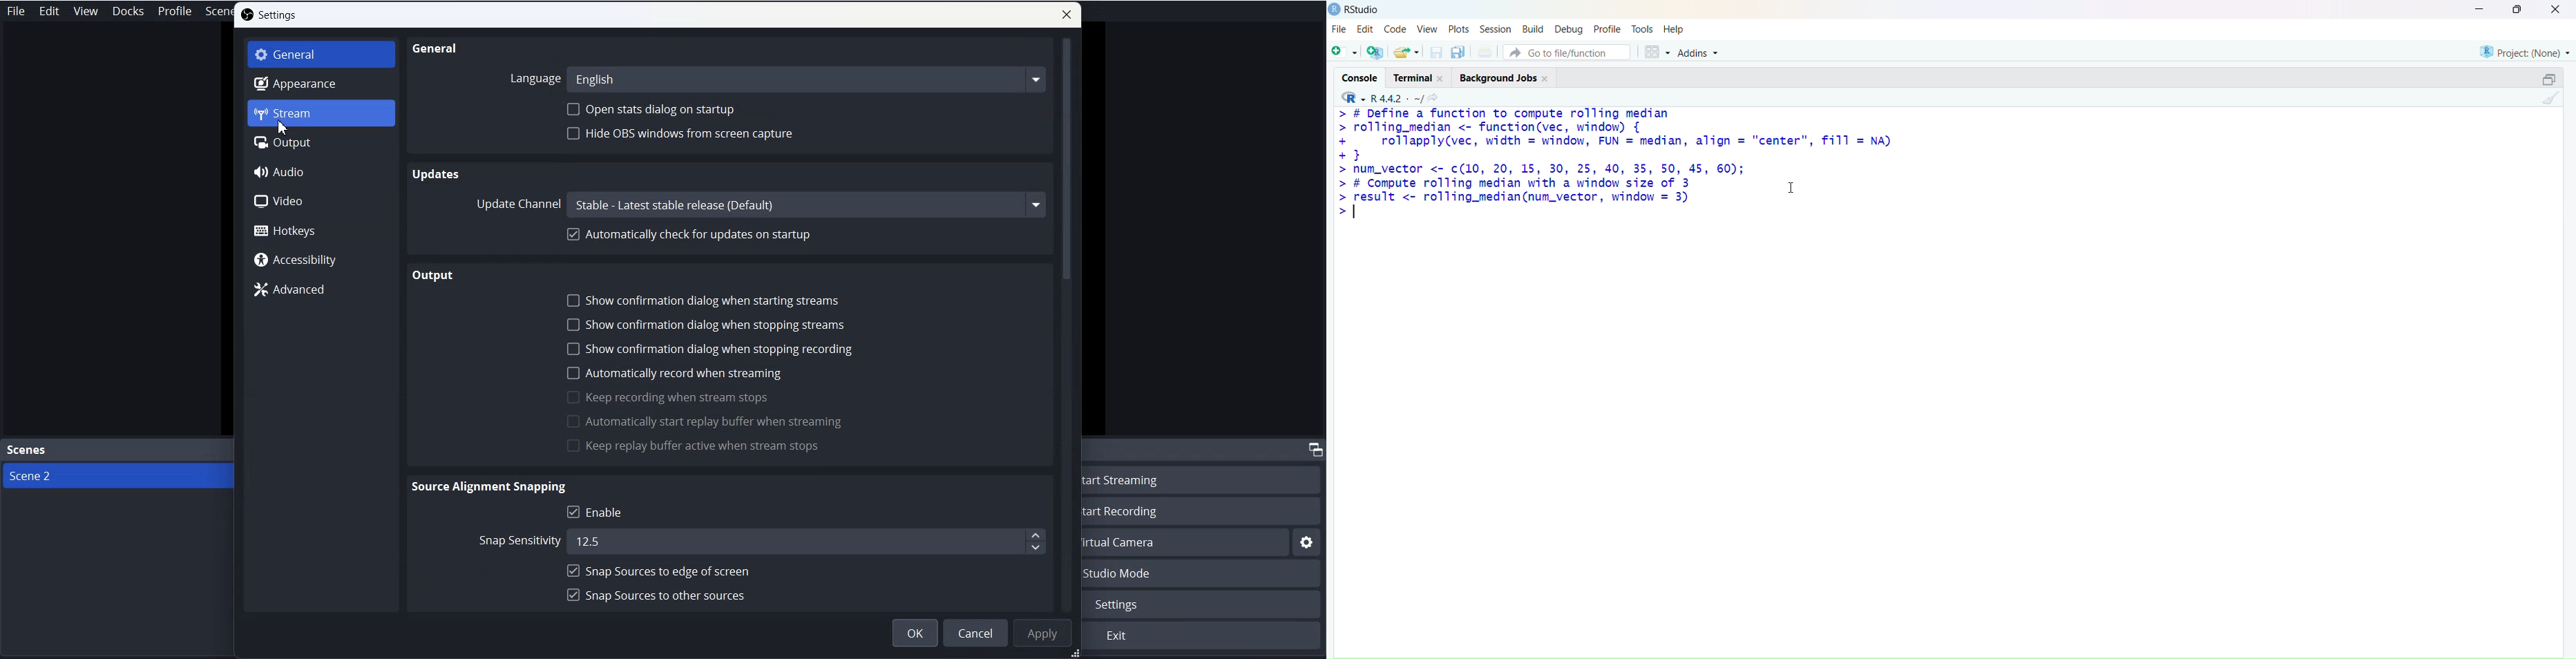 This screenshot has height=672, width=2576. Describe the element at coordinates (1396, 29) in the screenshot. I see `code` at that location.